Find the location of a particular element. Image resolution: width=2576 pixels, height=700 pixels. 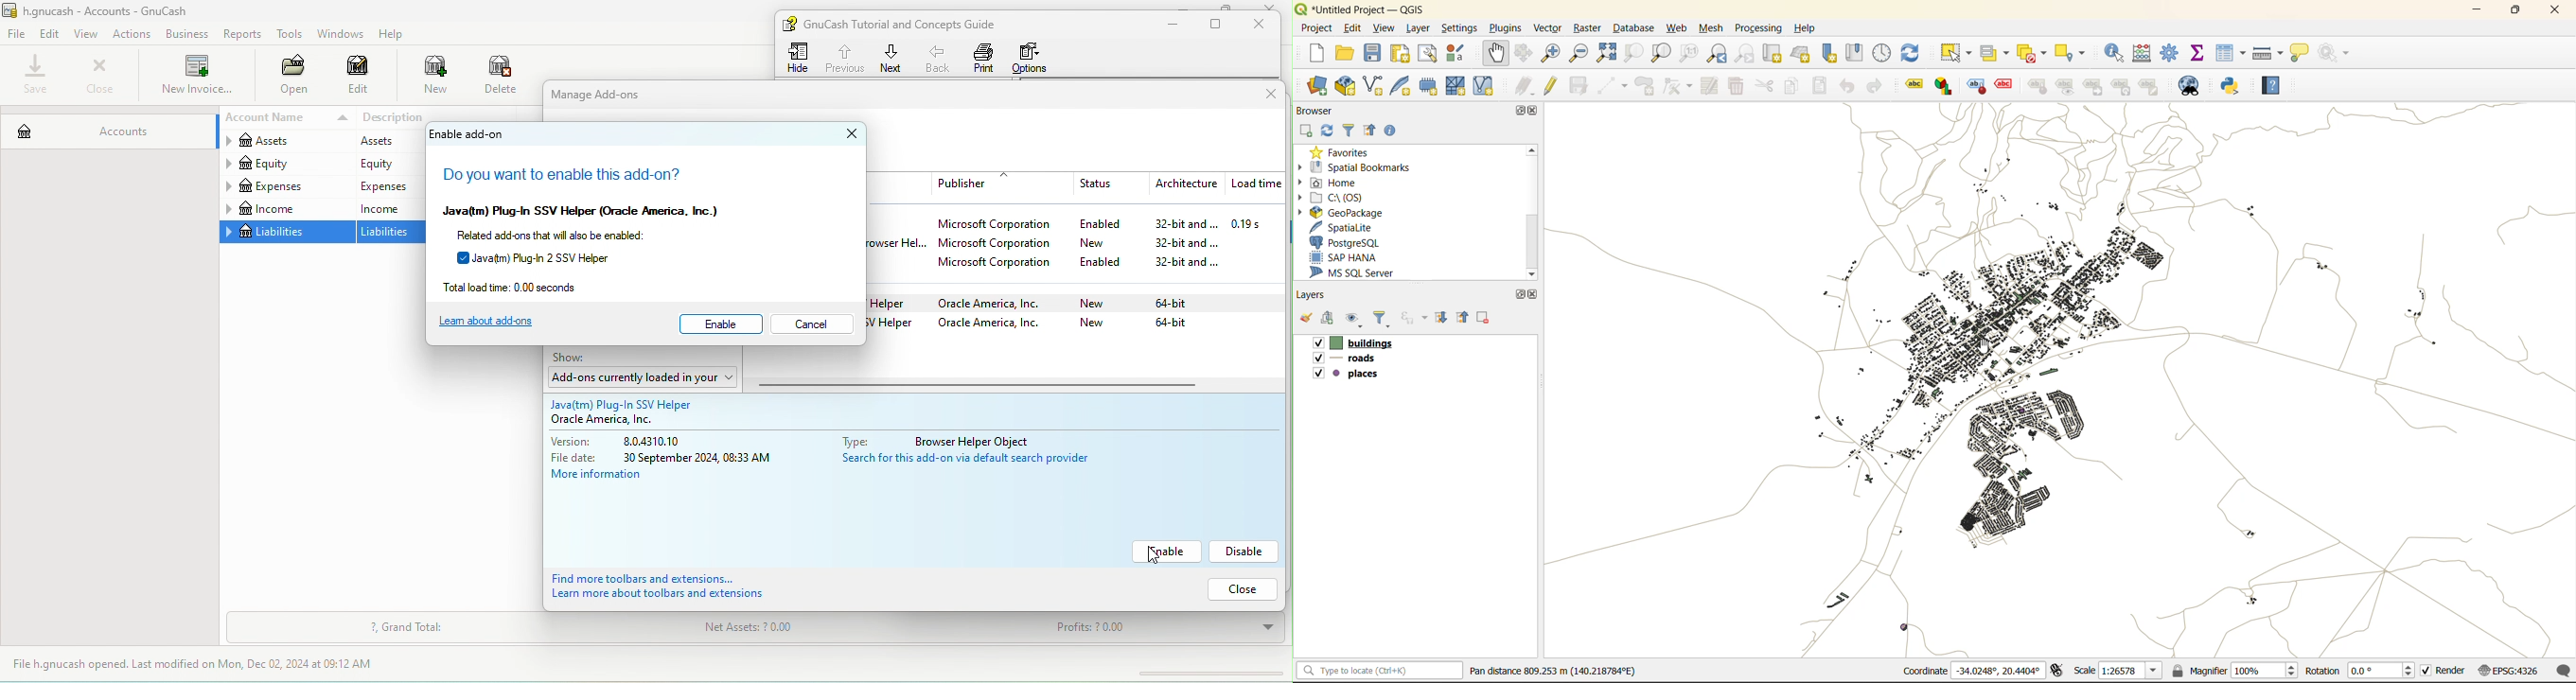

style manager is located at coordinates (1459, 51).